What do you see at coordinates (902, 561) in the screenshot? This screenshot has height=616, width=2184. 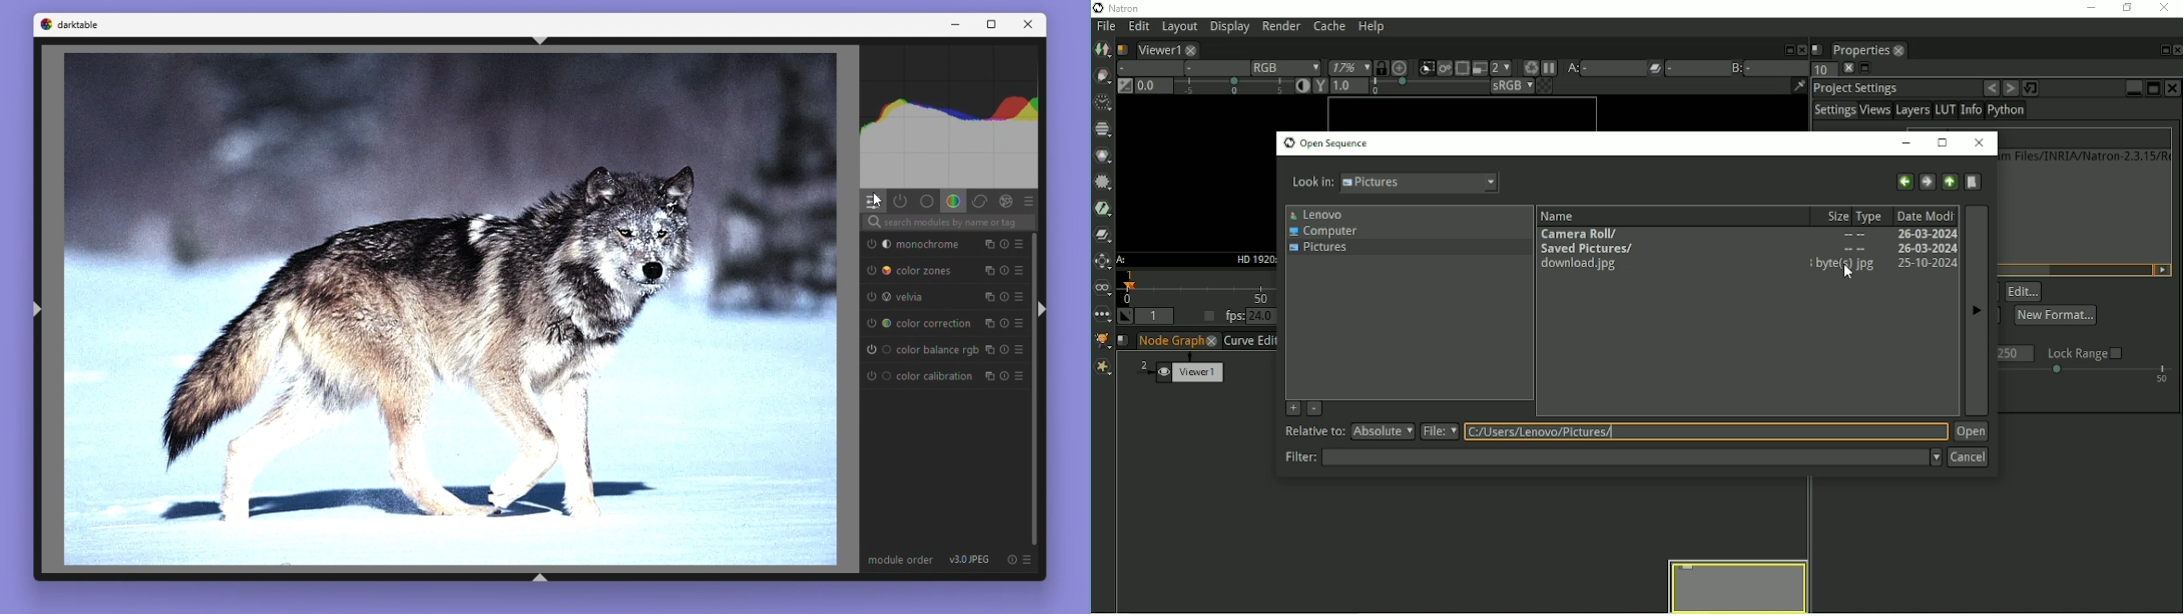 I see `Module order` at bounding box center [902, 561].